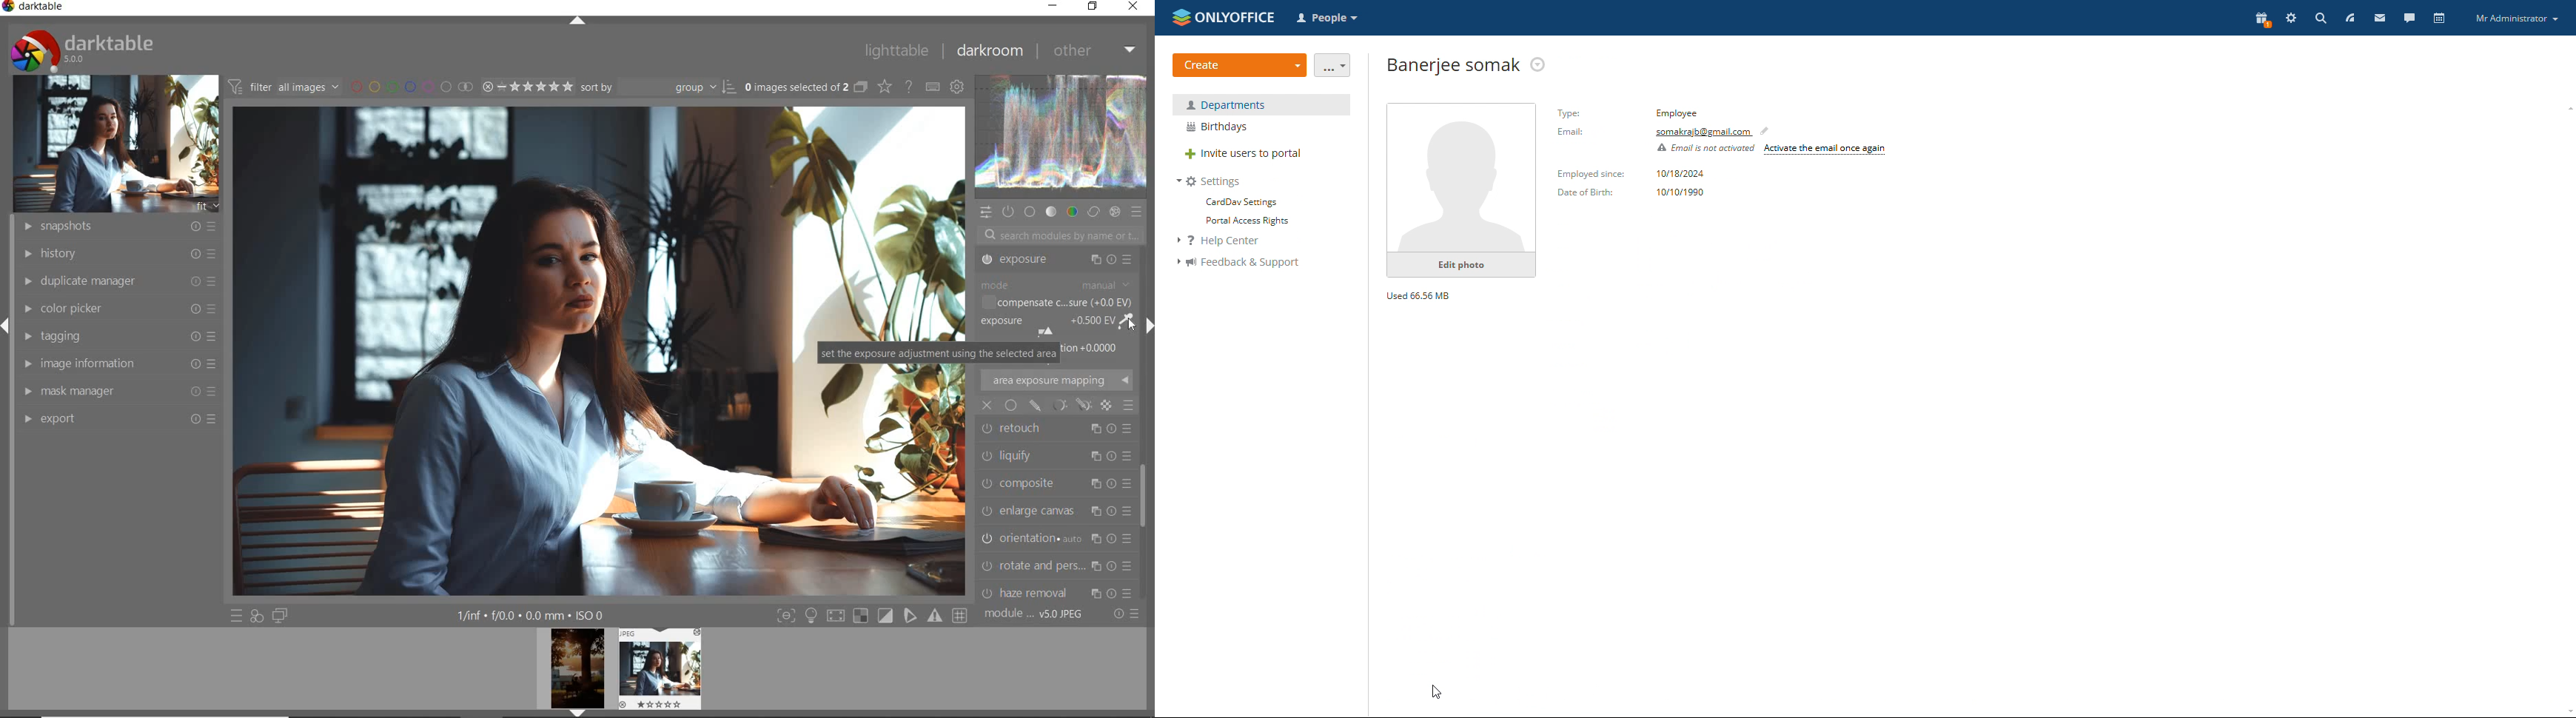 This screenshot has width=2576, height=728. Describe the element at coordinates (884, 86) in the screenshot. I see `CHANGE TYPE OF OVERRELAY` at that location.